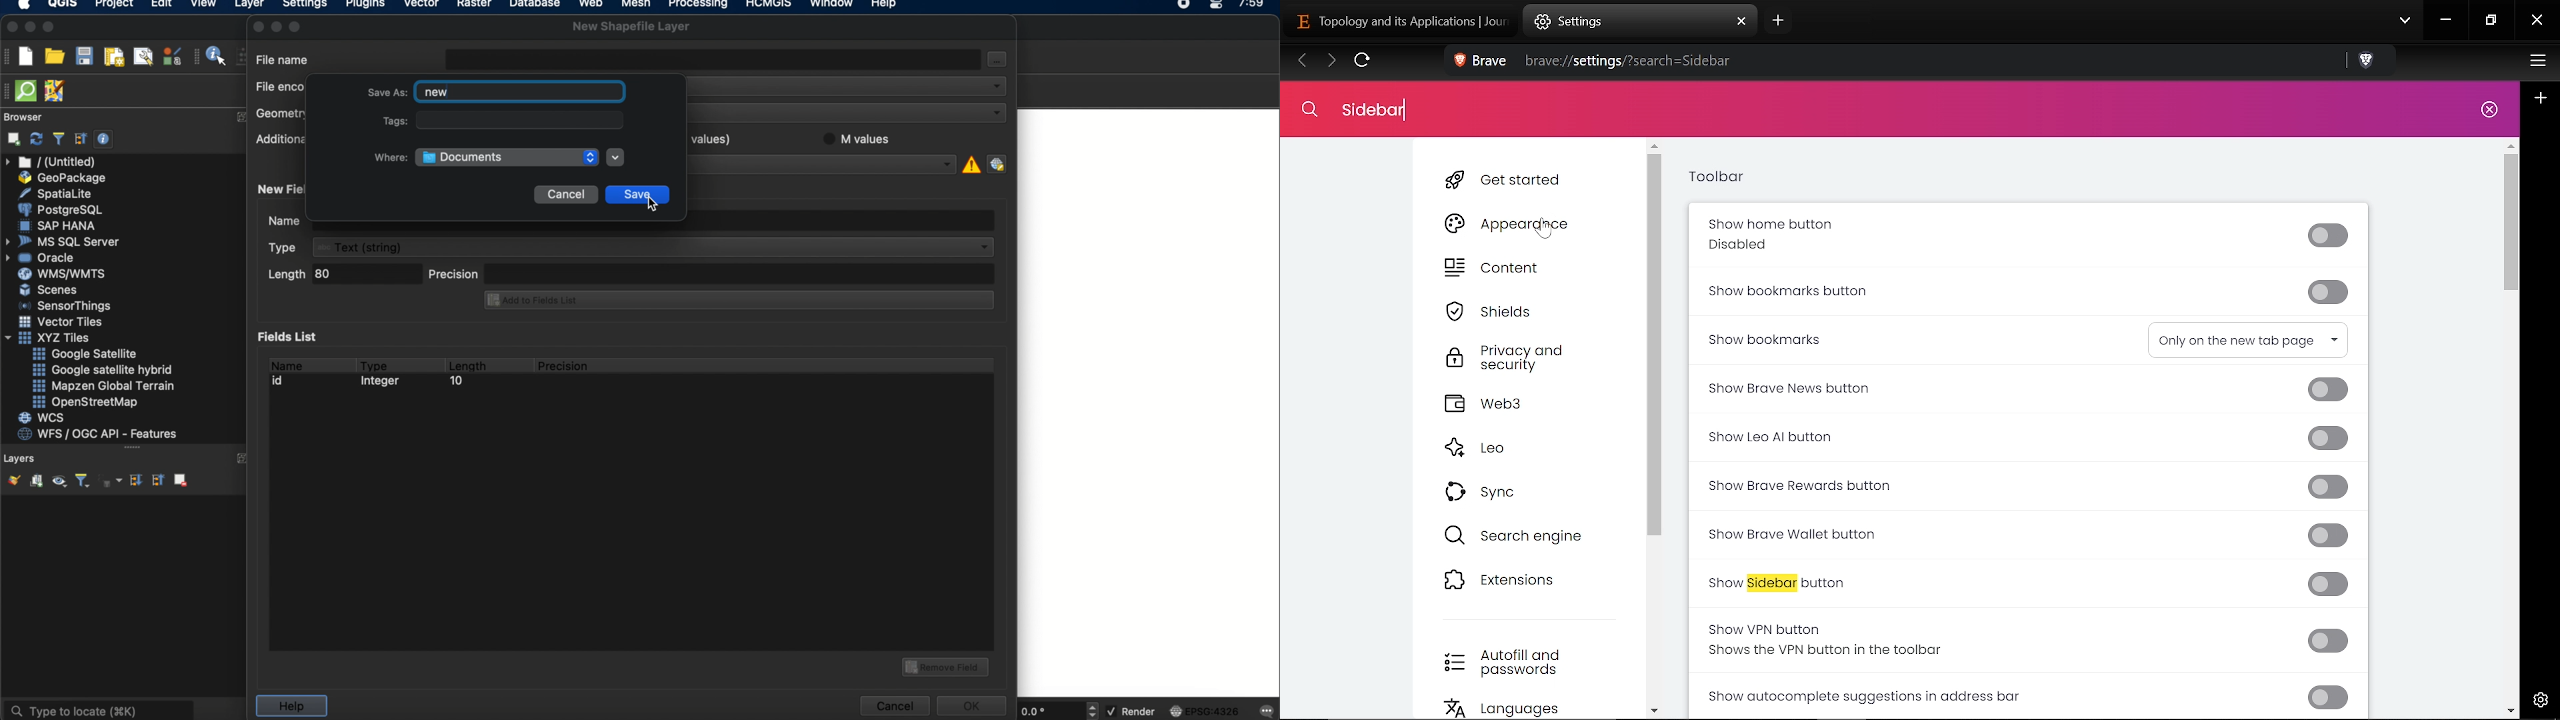 This screenshot has height=728, width=2576. Describe the element at coordinates (143, 56) in the screenshot. I see `show layout` at that location.